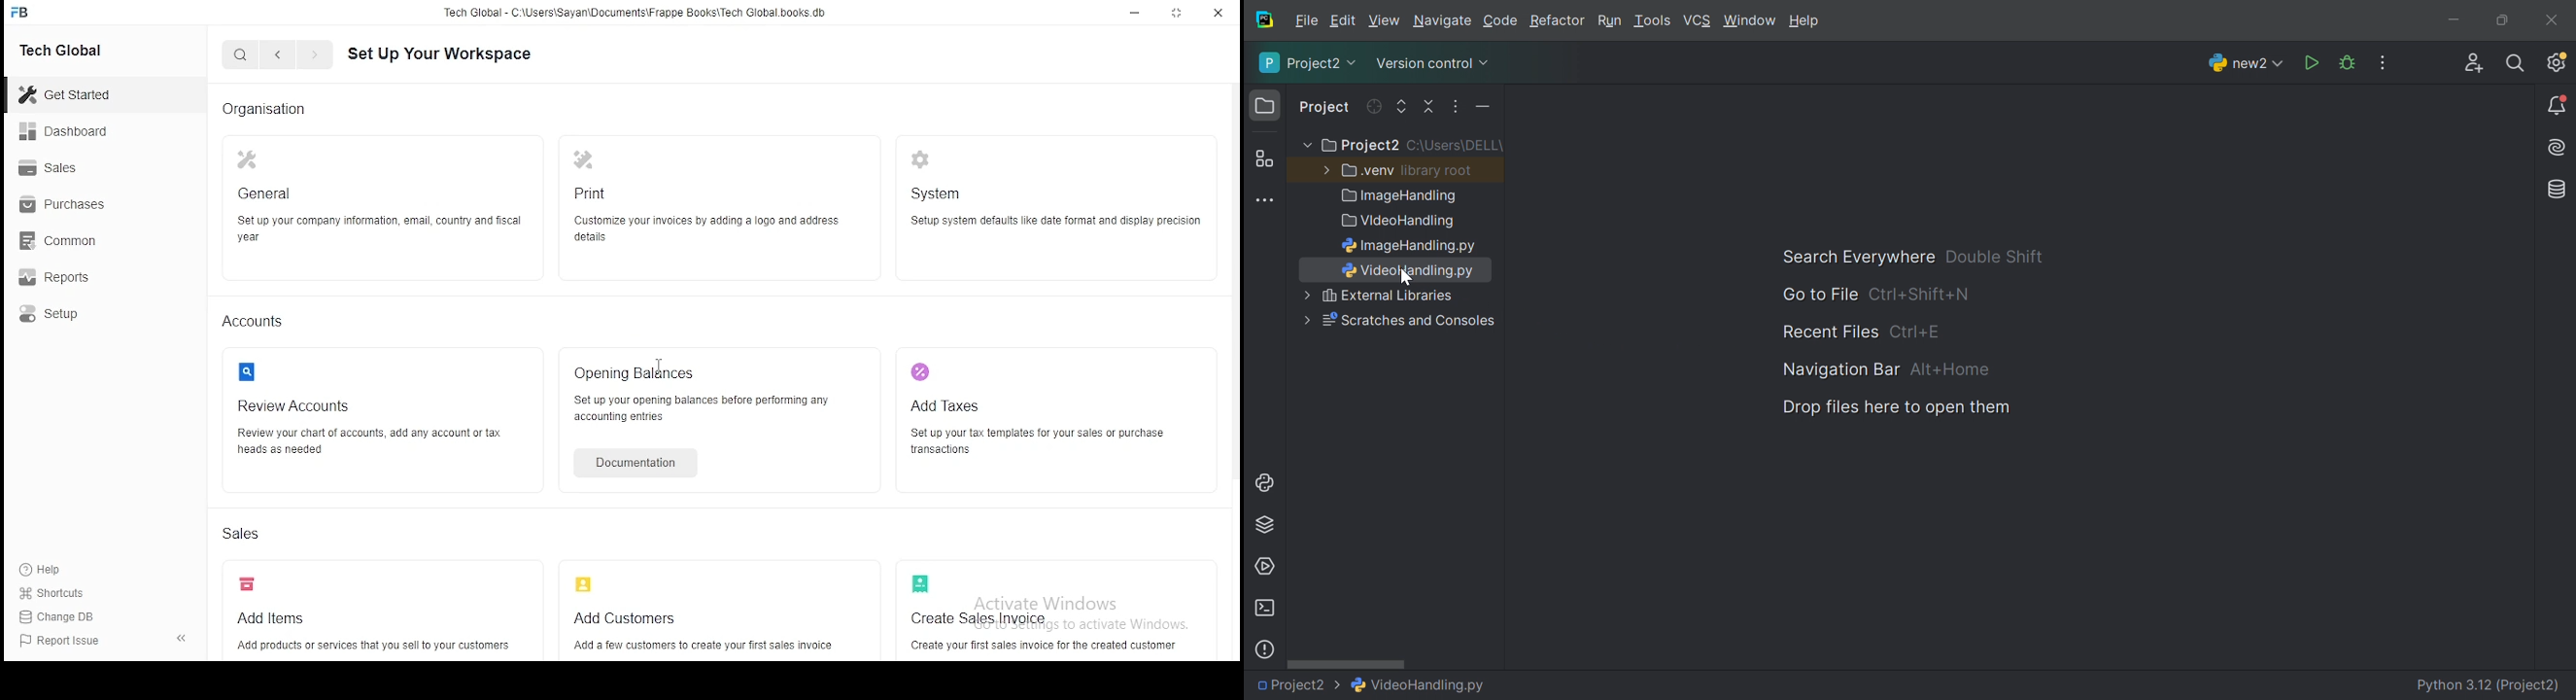 This screenshot has width=2576, height=700. Describe the element at coordinates (1389, 296) in the screenshot. I see `External Libraries` at that location.